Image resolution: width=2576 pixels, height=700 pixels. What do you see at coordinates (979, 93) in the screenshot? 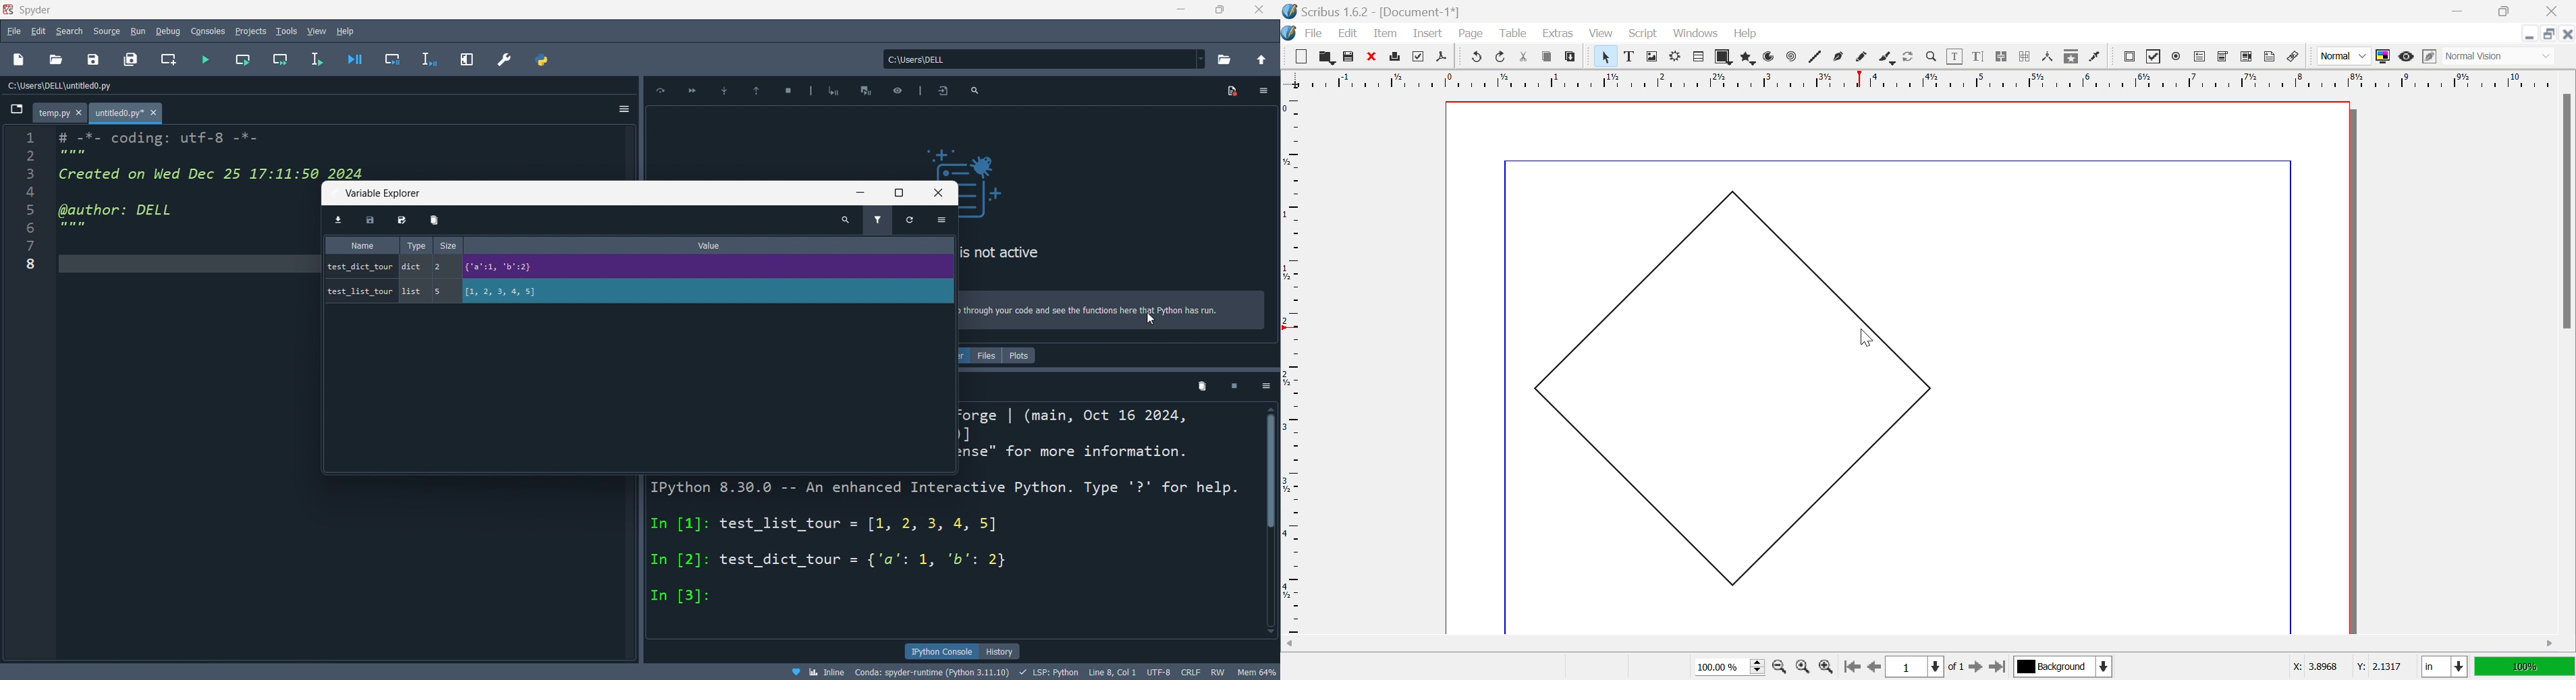
I see `icon` at bounding box center [979, 93].